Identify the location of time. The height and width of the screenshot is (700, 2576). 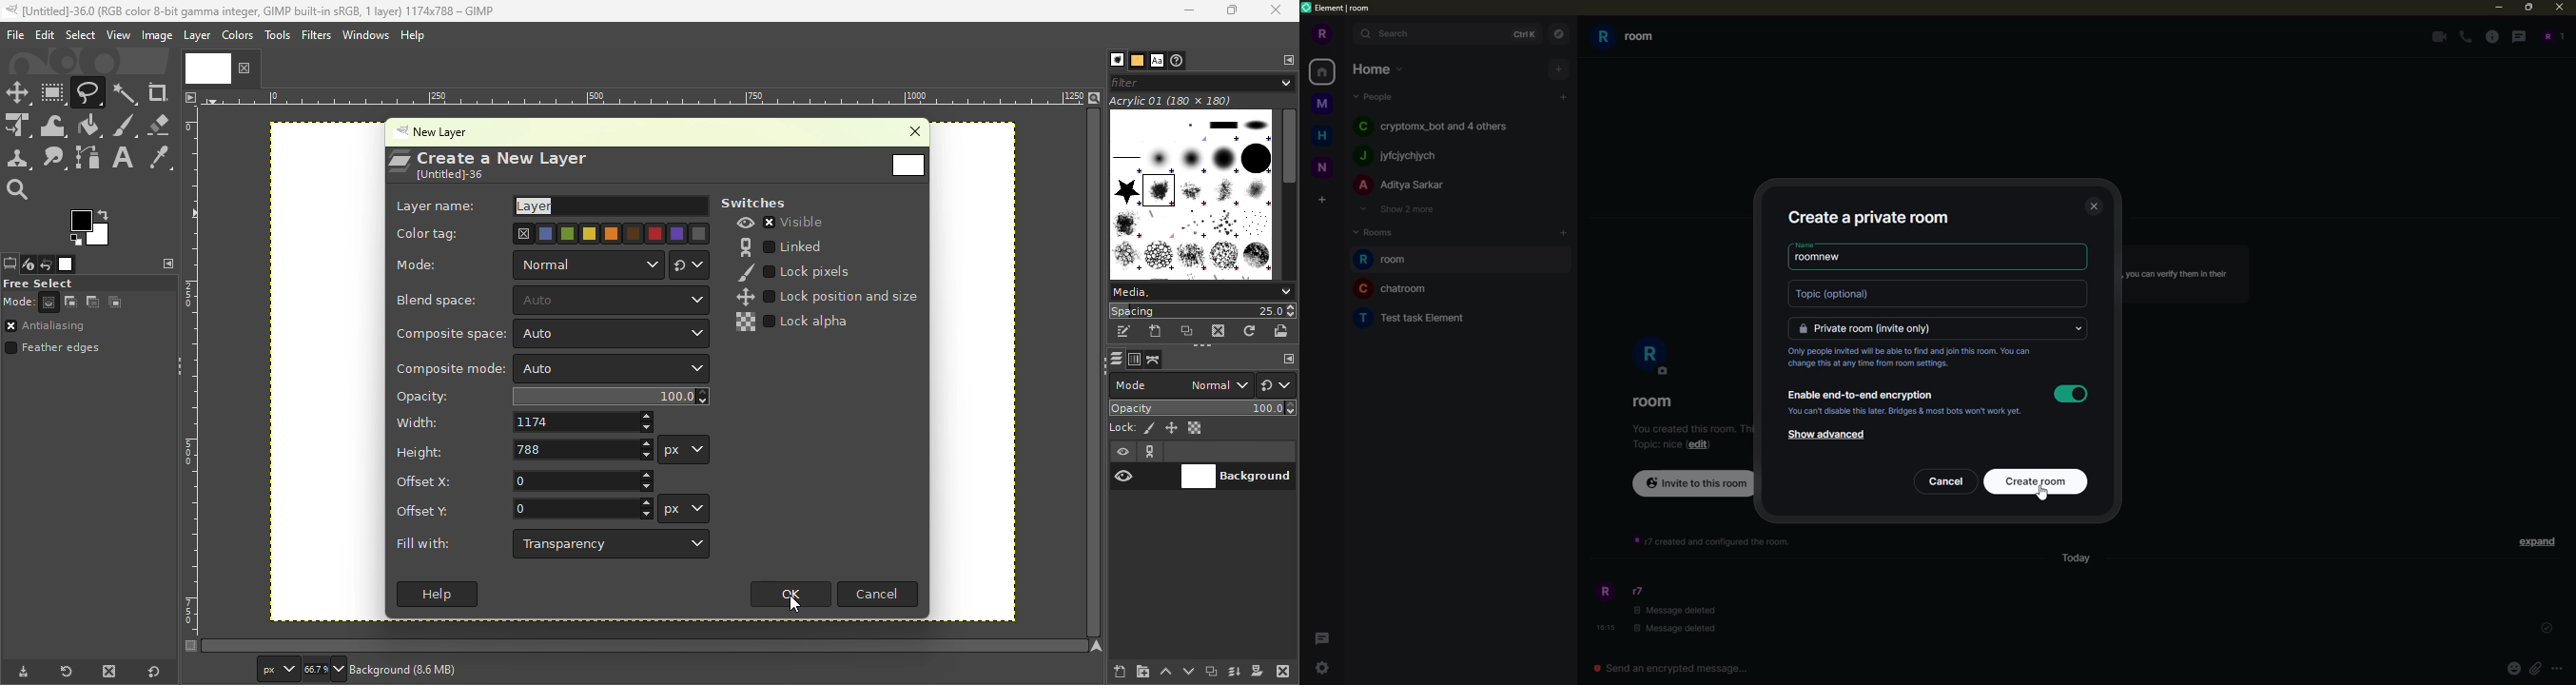
(1603, 627).